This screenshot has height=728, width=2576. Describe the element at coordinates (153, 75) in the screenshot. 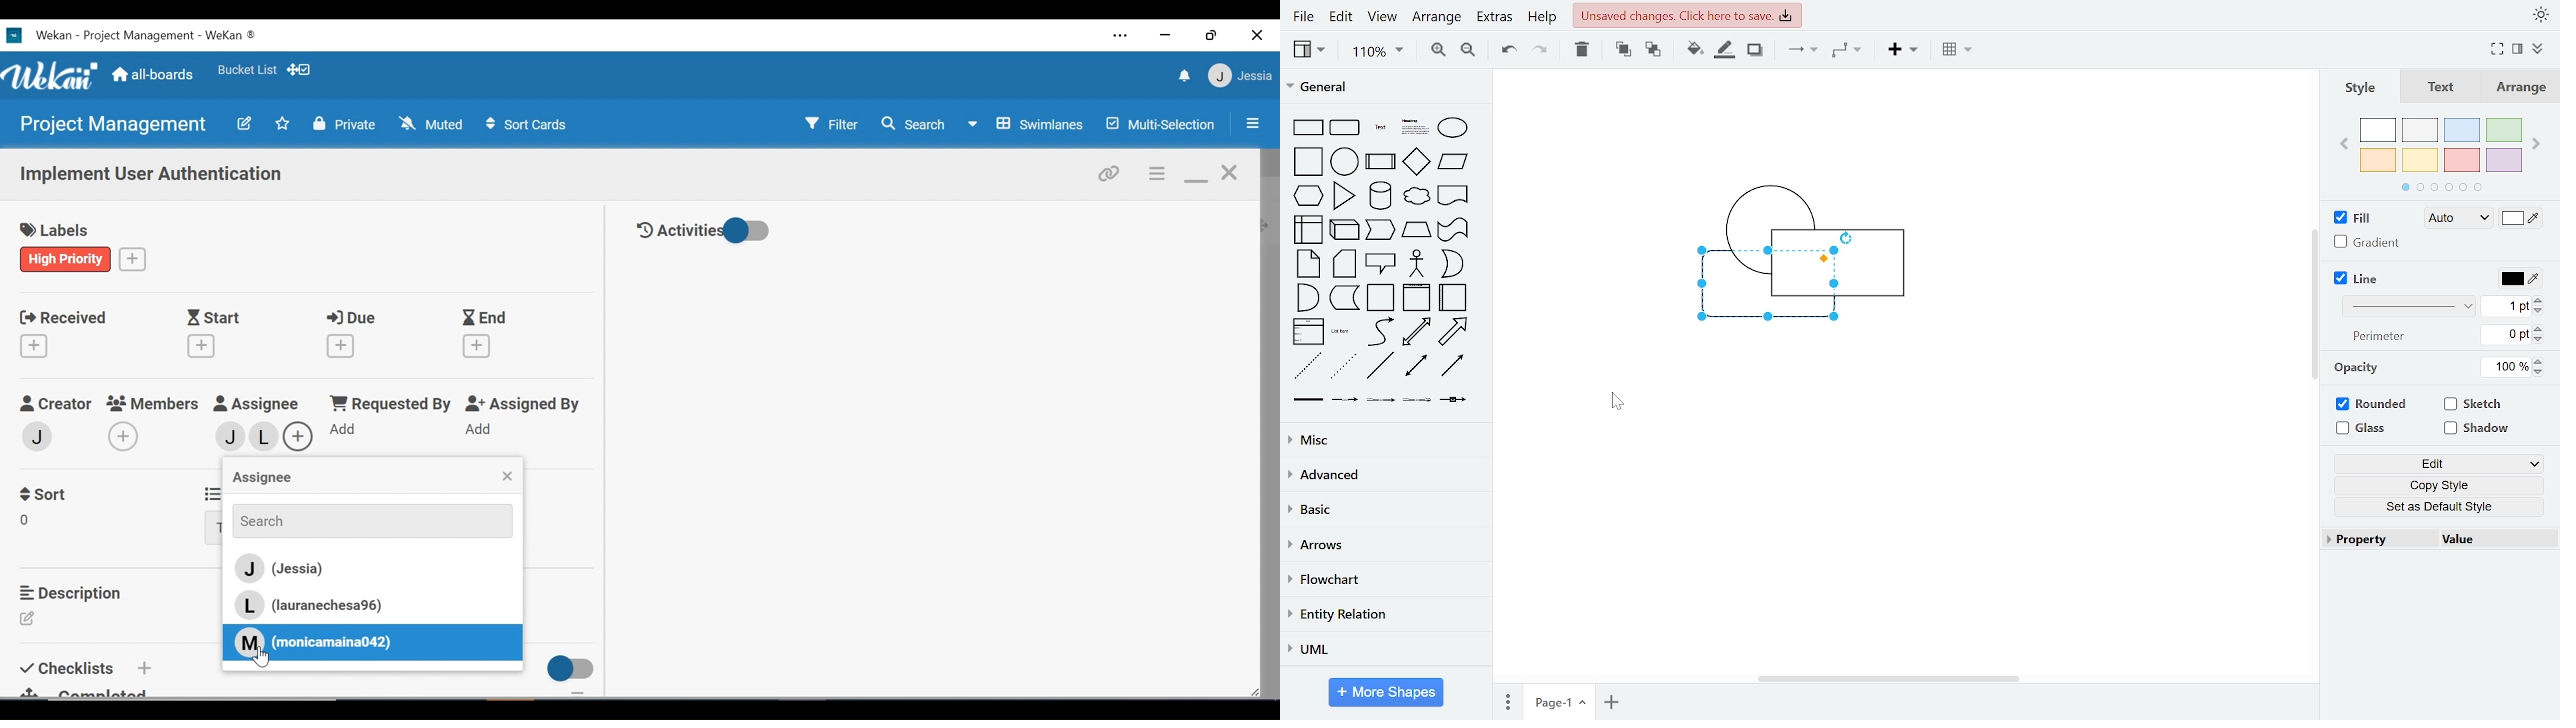

I see `Home (all boards)` at that location.